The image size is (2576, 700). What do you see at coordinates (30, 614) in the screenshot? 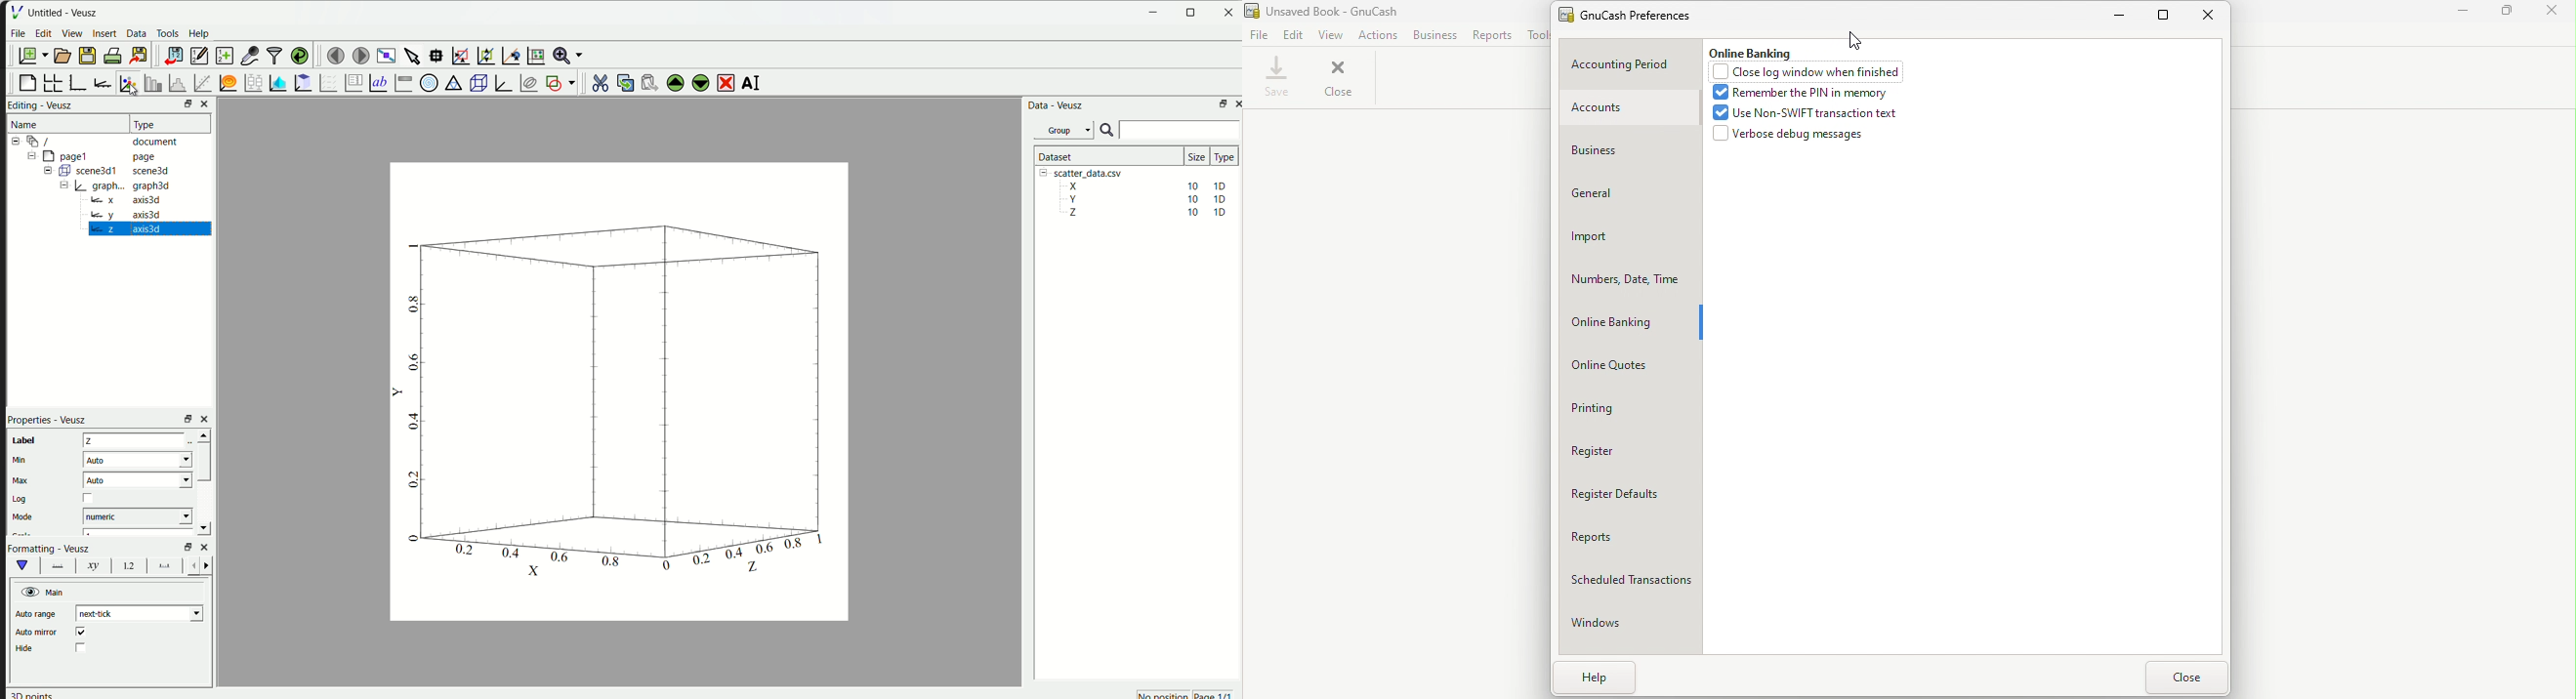
I see `| | Auto range` at bounding box center [30, 614].